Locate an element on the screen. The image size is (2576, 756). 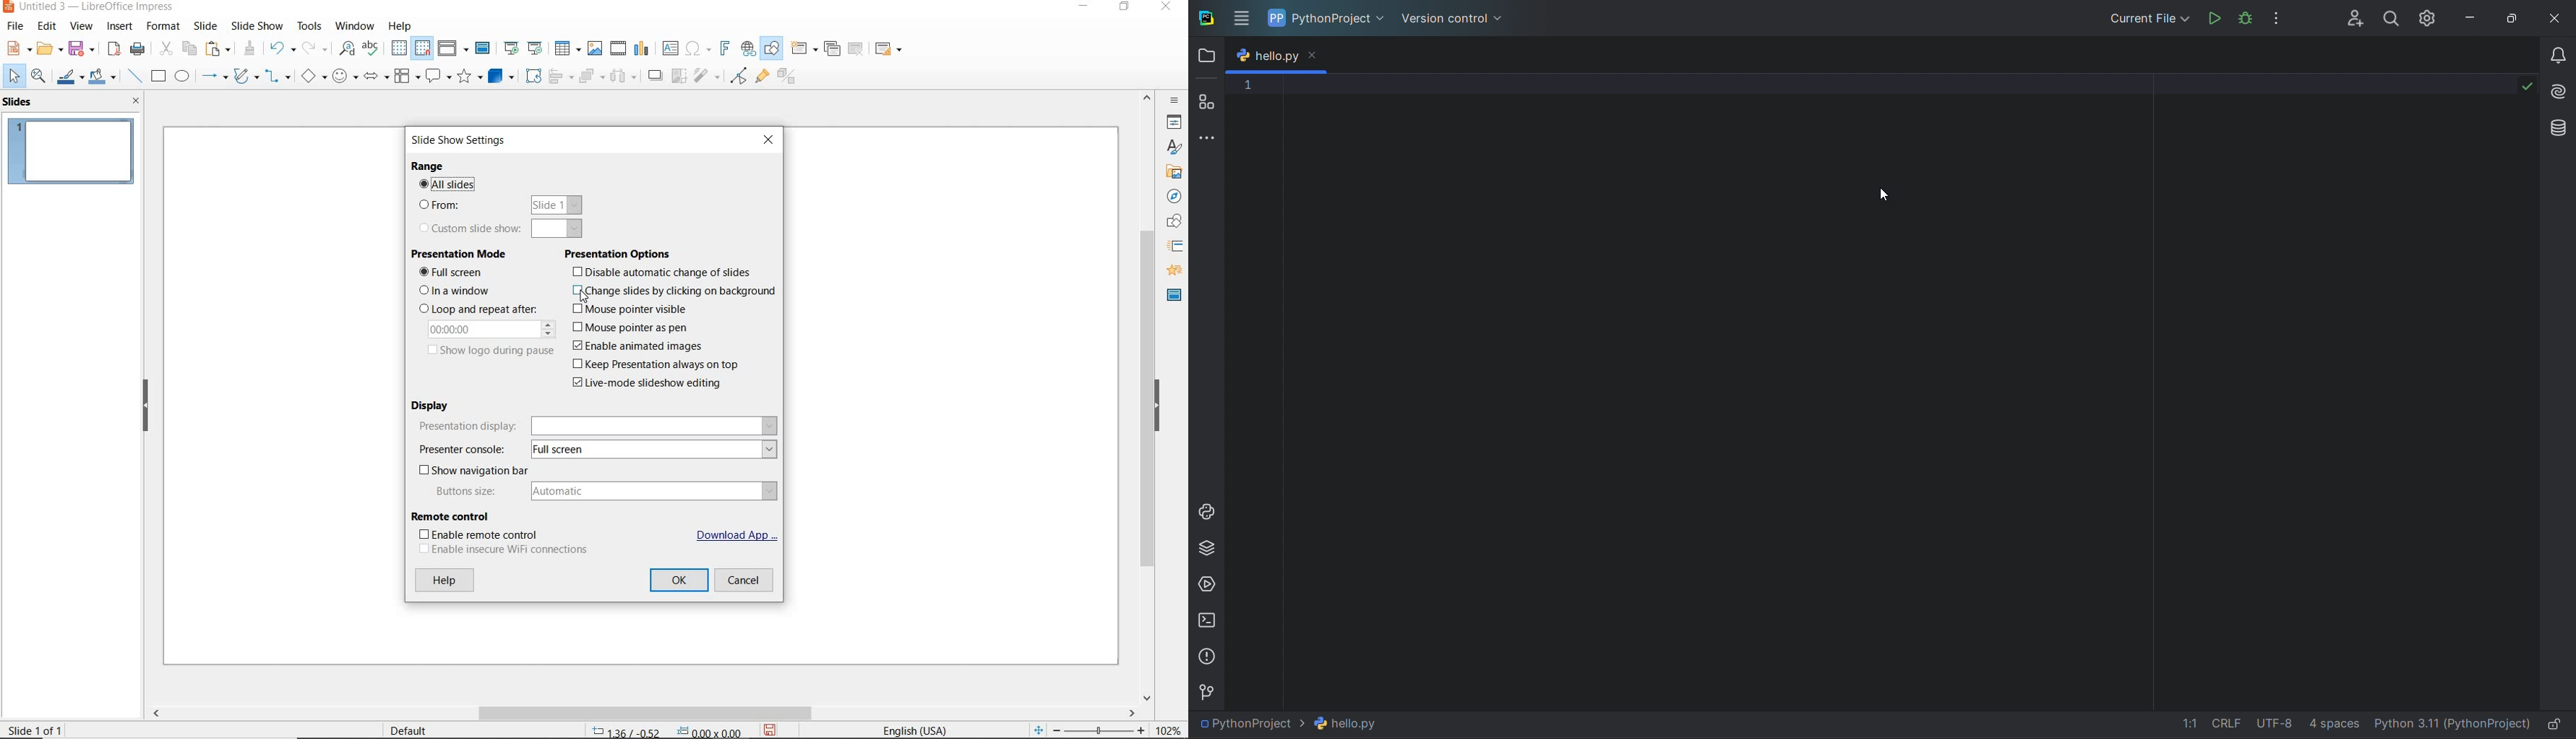
INSERT HYPERLINK is located at coordinates (747, 47).